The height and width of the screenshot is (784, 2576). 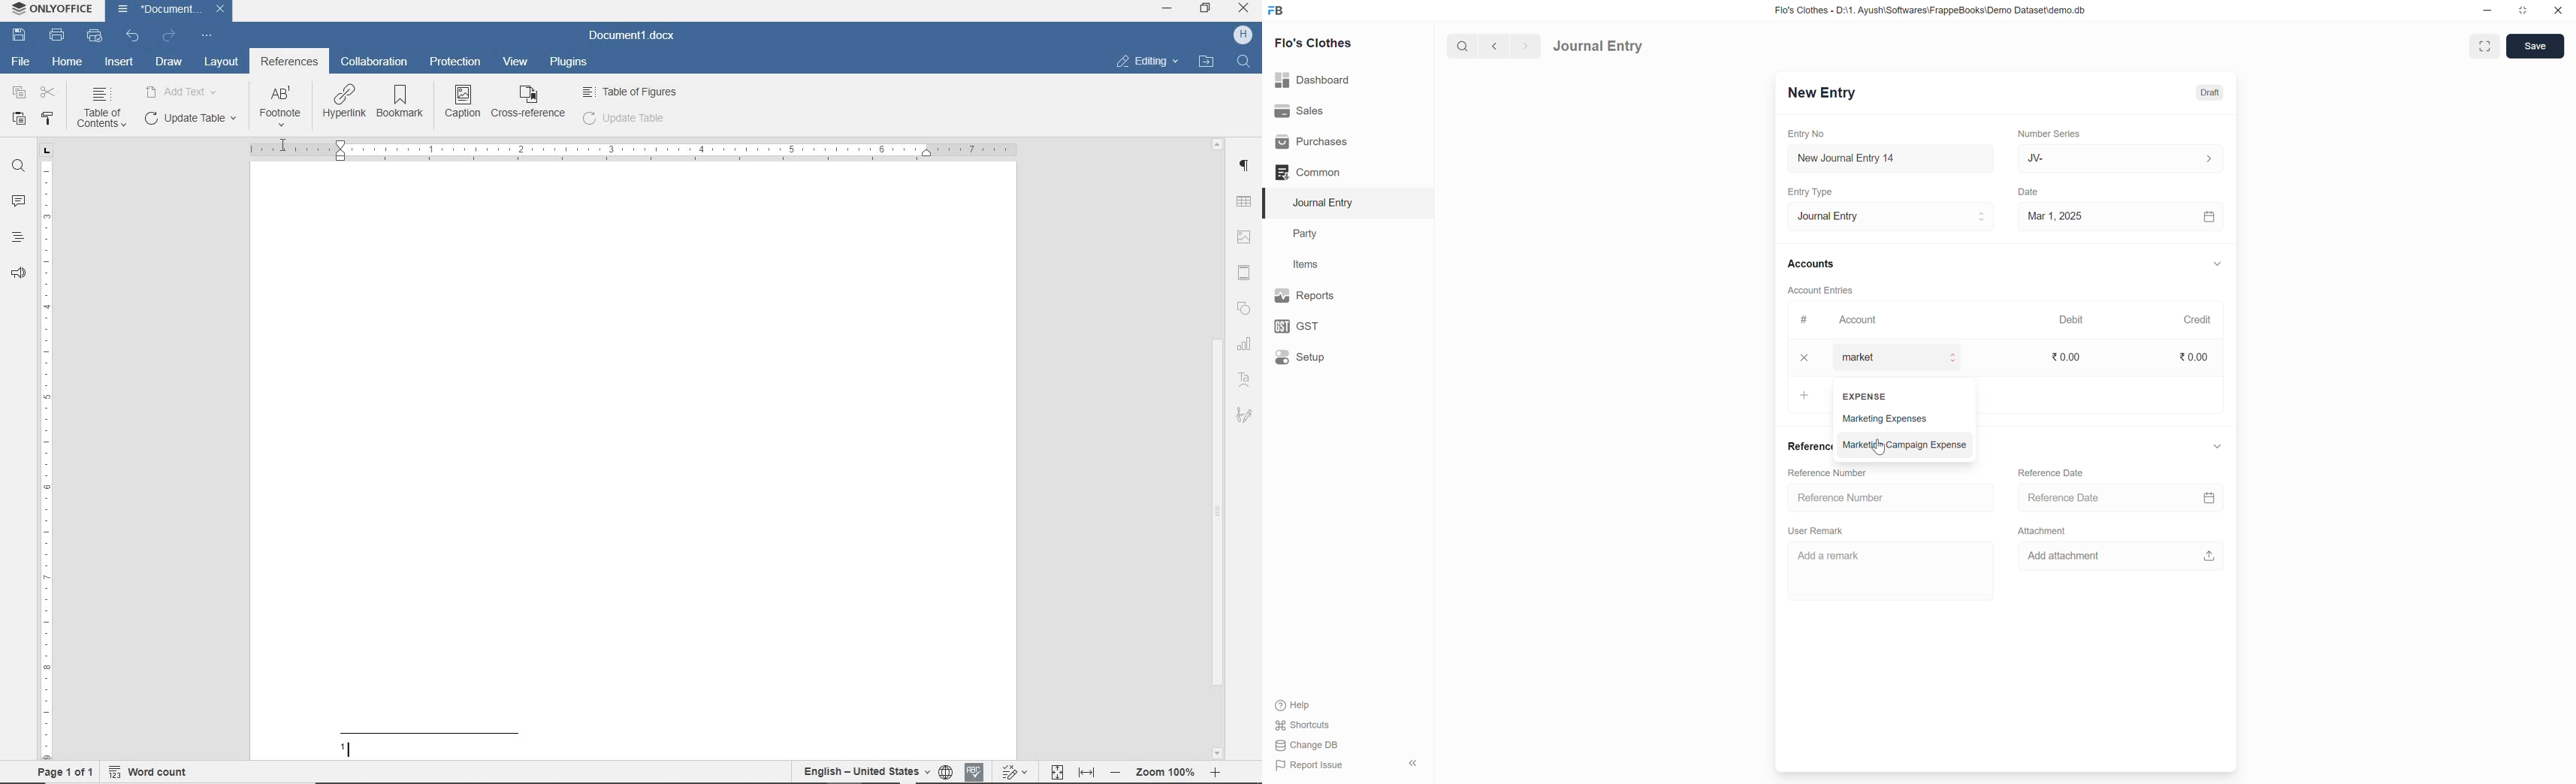 What do you see at coordinates (2486, 45) in the screenshot?
I see `enlarge` at bounding box center [2486, 45].